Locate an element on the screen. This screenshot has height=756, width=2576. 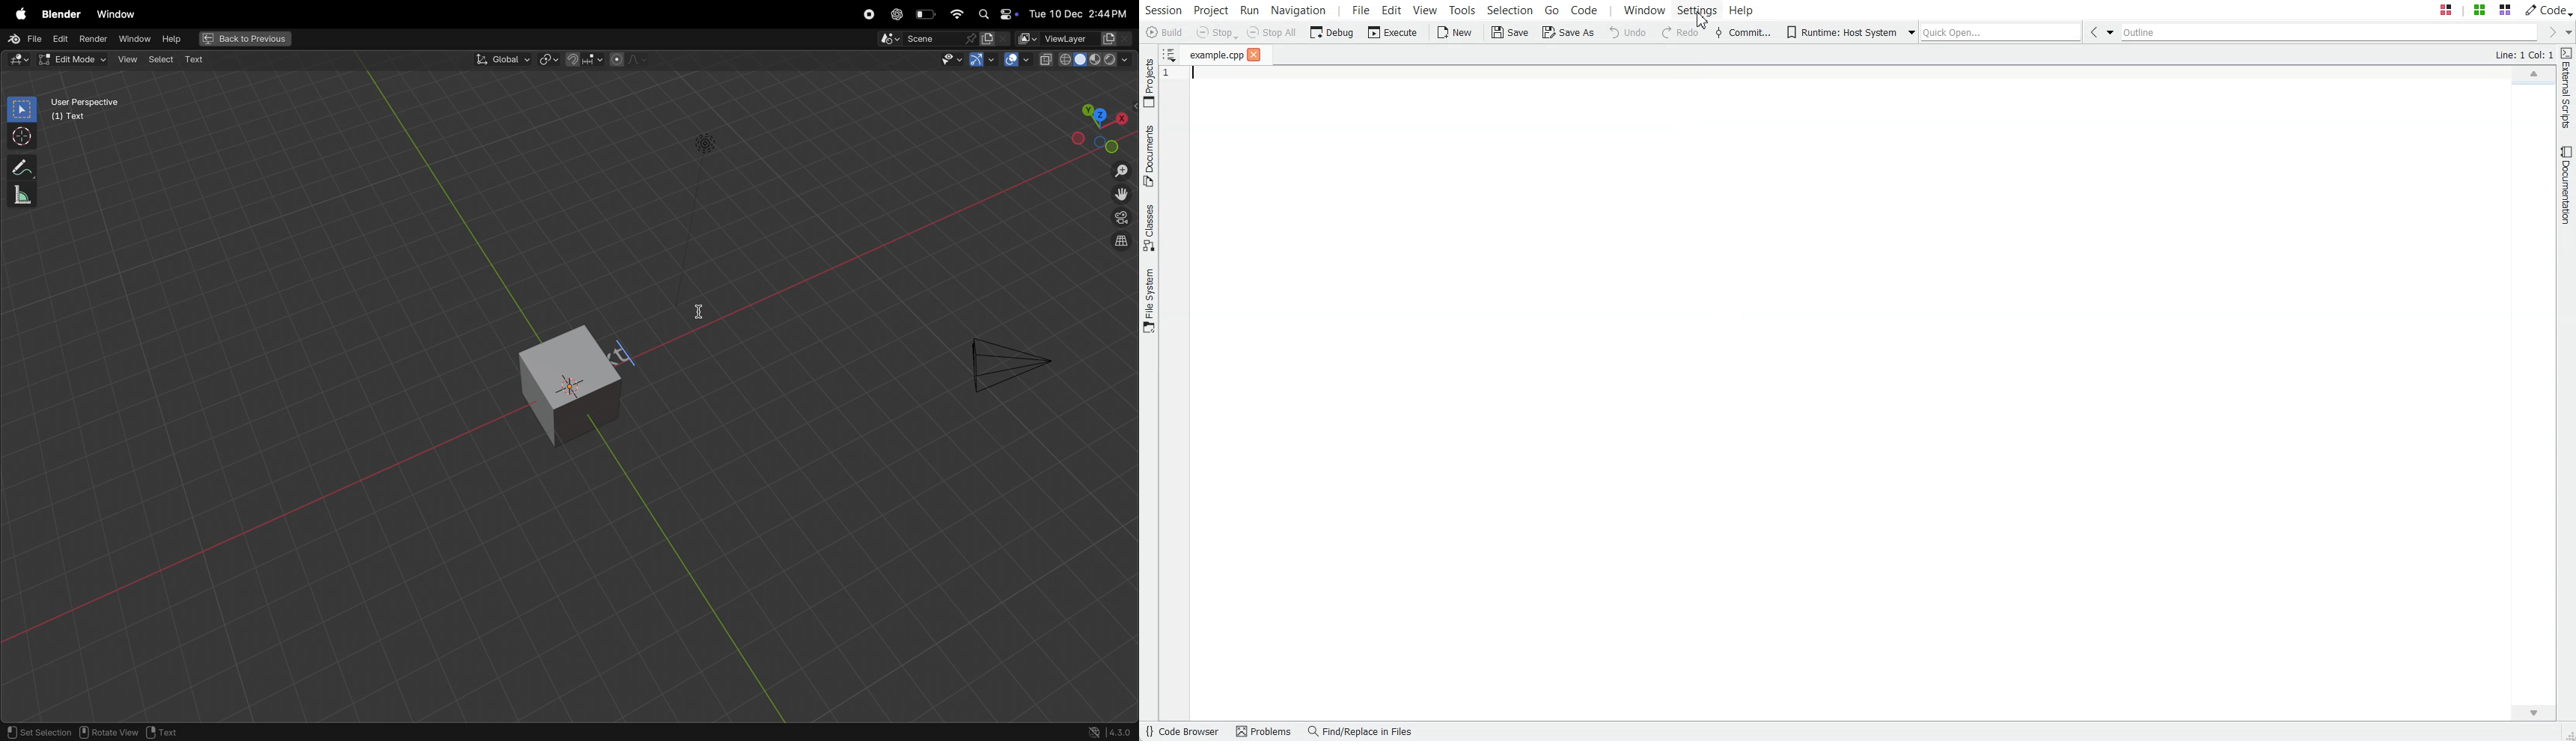
Undo is located at coordinates (1628, 33).